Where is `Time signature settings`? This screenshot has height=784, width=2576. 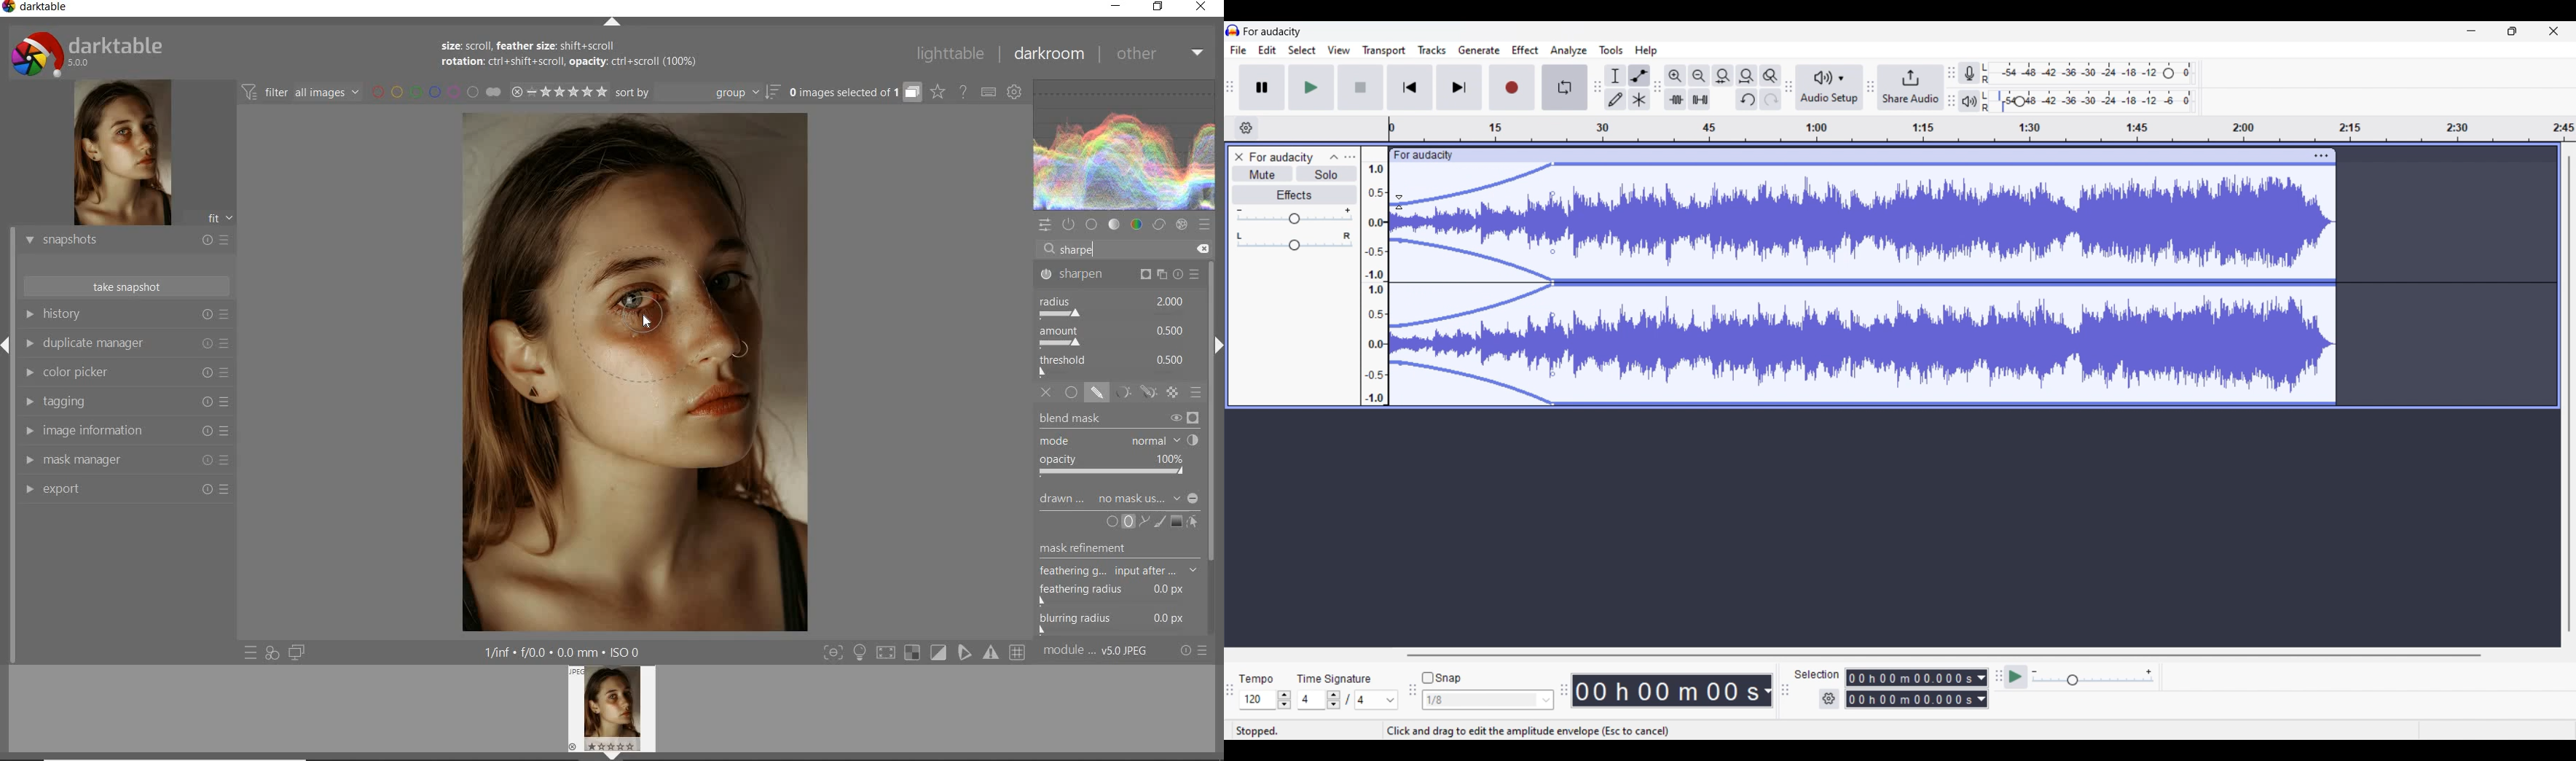
Time signature settings is located at coordinates (1349, 700).